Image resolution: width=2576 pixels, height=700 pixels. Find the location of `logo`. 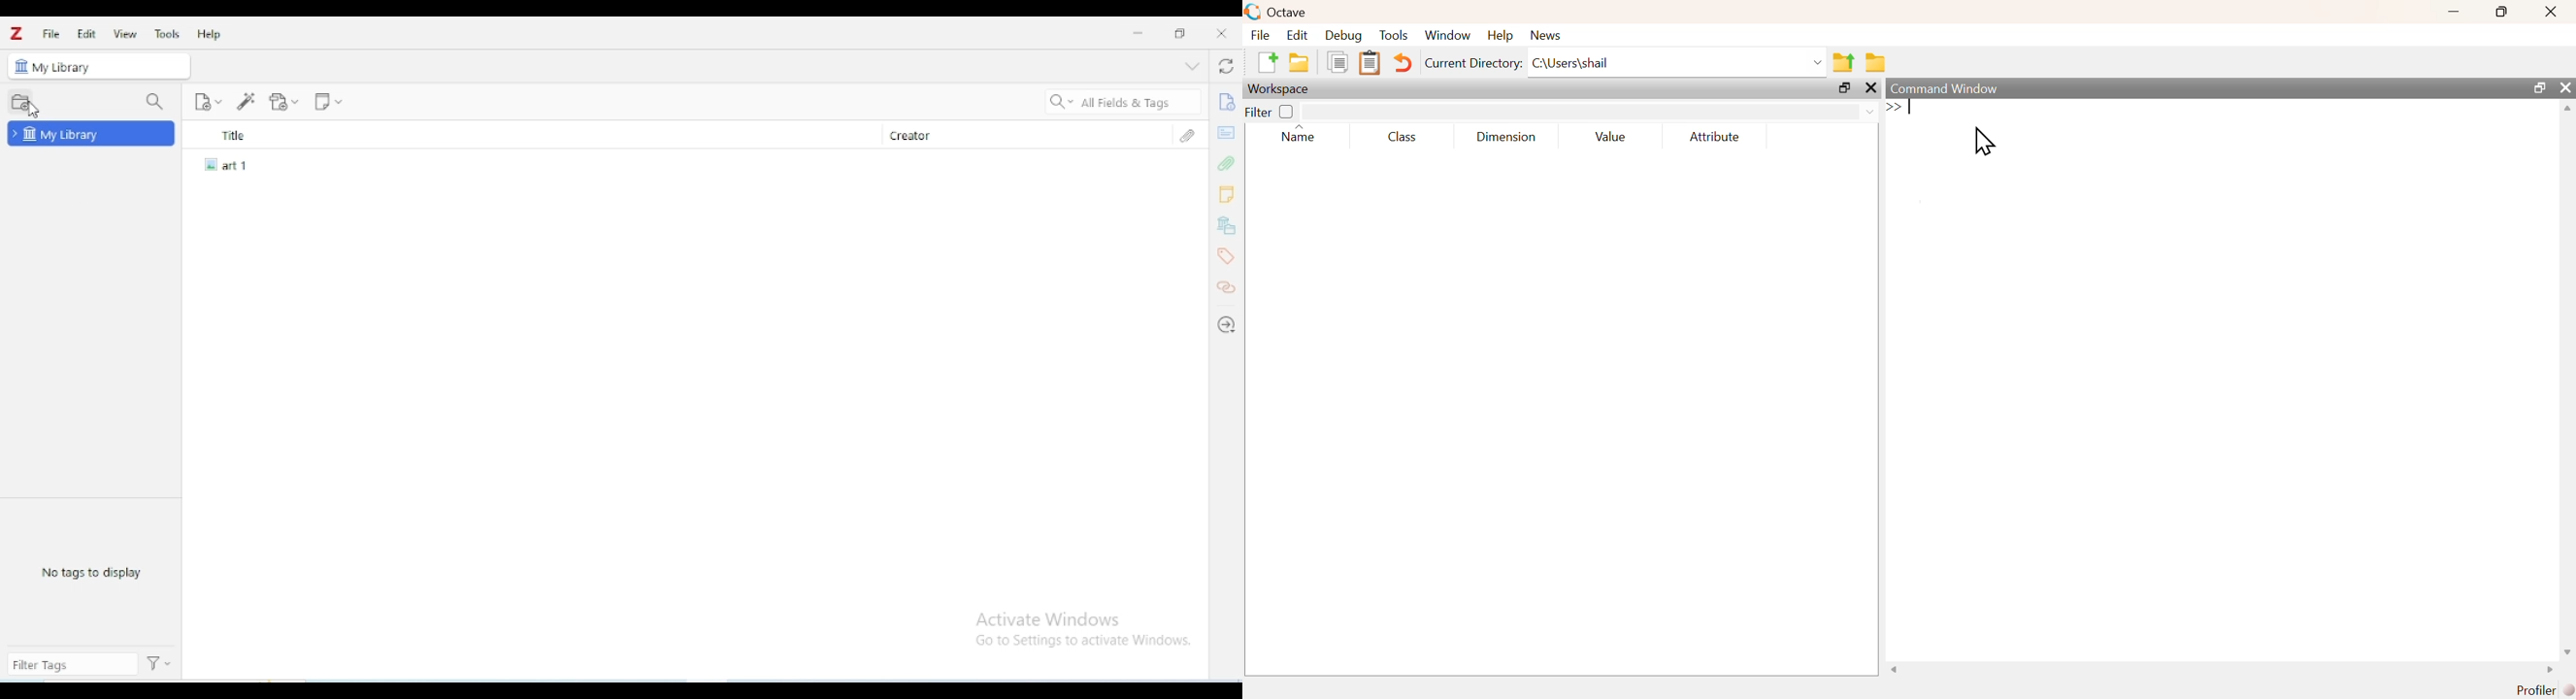

logo is located at coordinates (17, 33).